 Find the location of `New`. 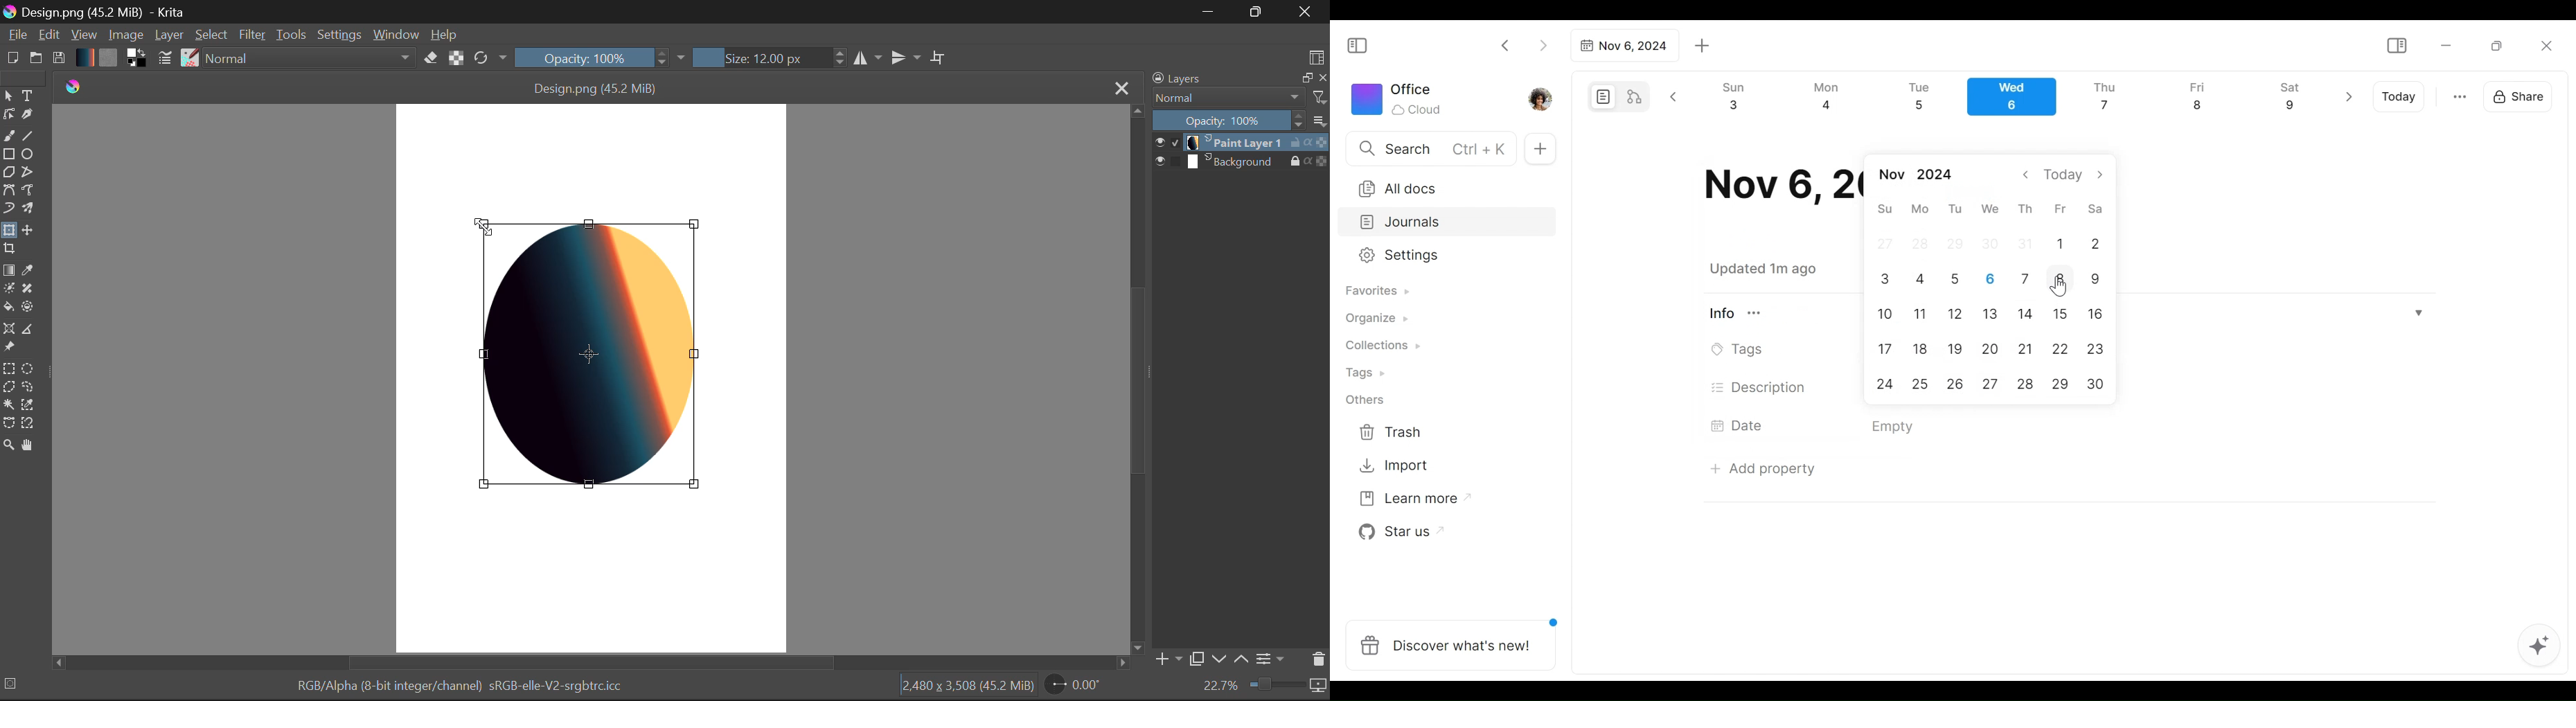

New is located at coordinates (11, 59).